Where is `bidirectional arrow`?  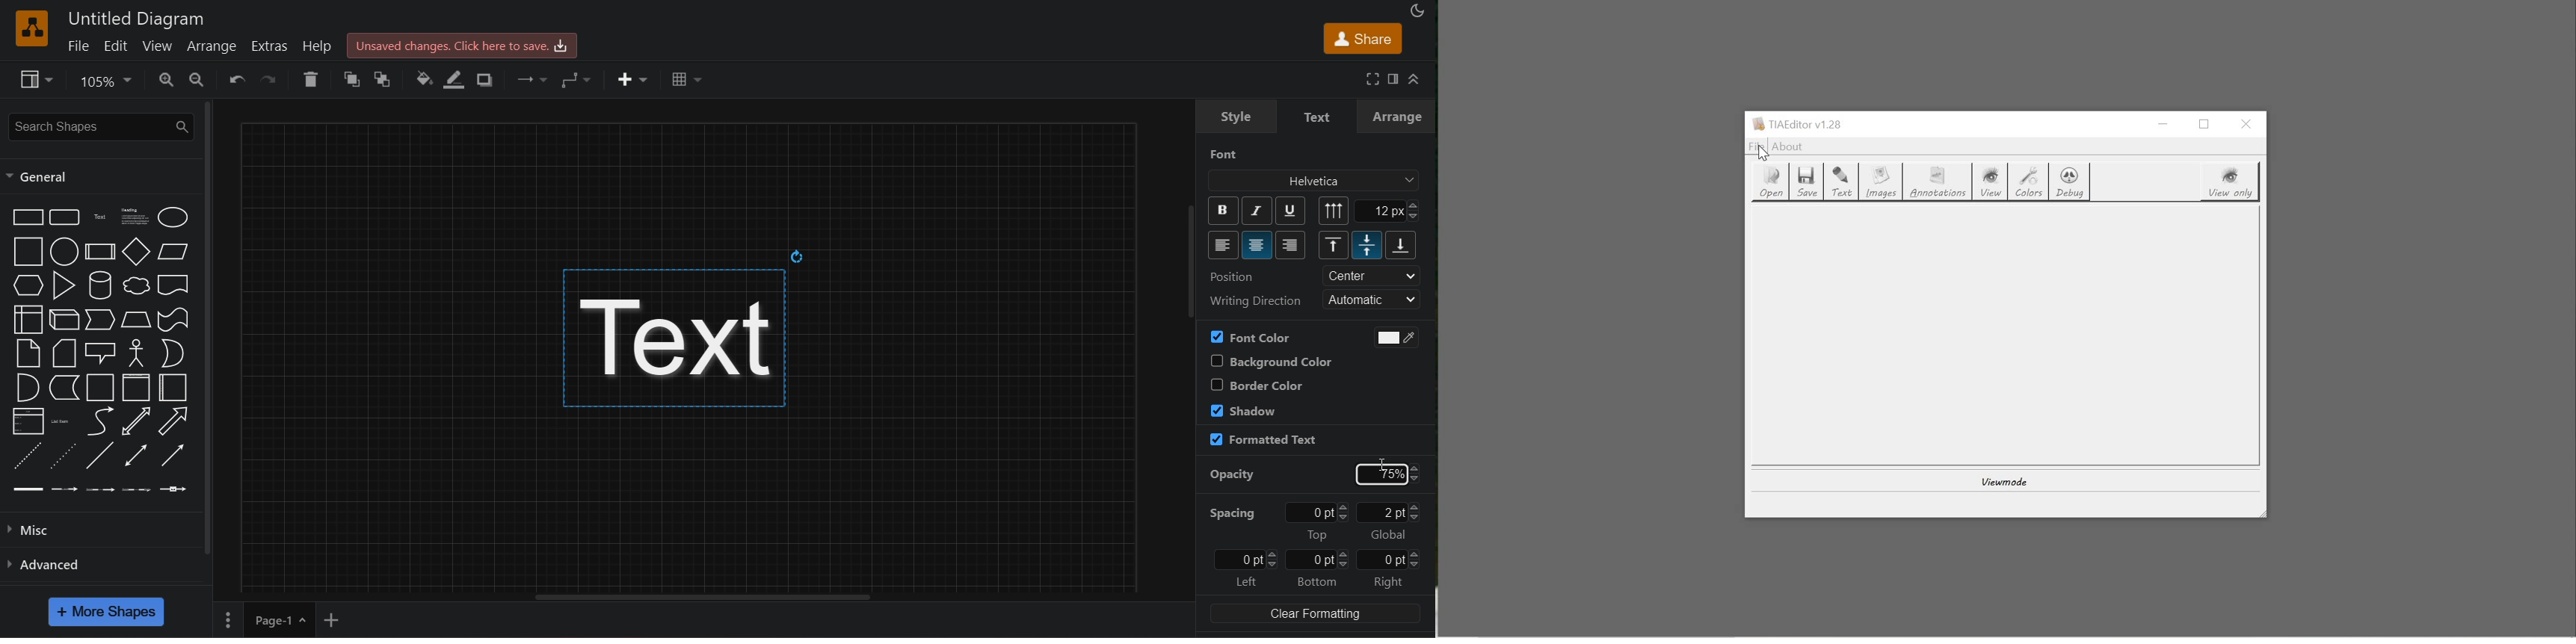 bidirectional arrow is located at coordinates (136, 421).